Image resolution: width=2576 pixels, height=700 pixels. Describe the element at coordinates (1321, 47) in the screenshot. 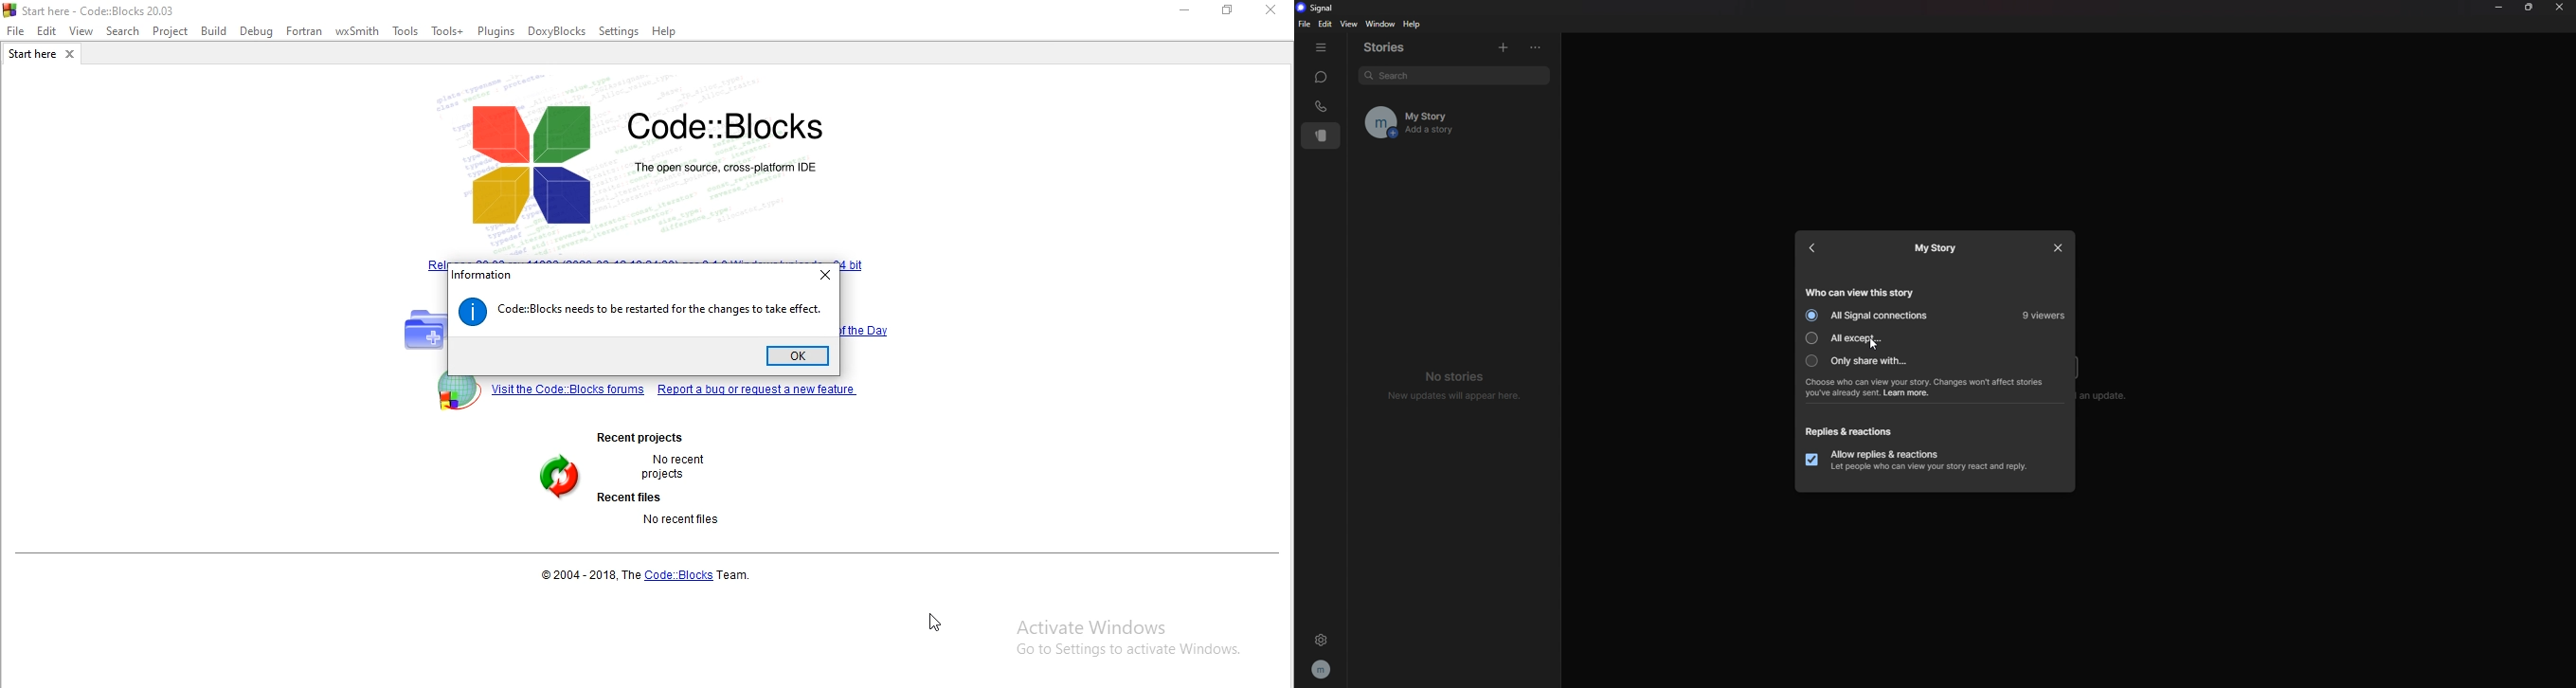

I see `hide tab` at that location.